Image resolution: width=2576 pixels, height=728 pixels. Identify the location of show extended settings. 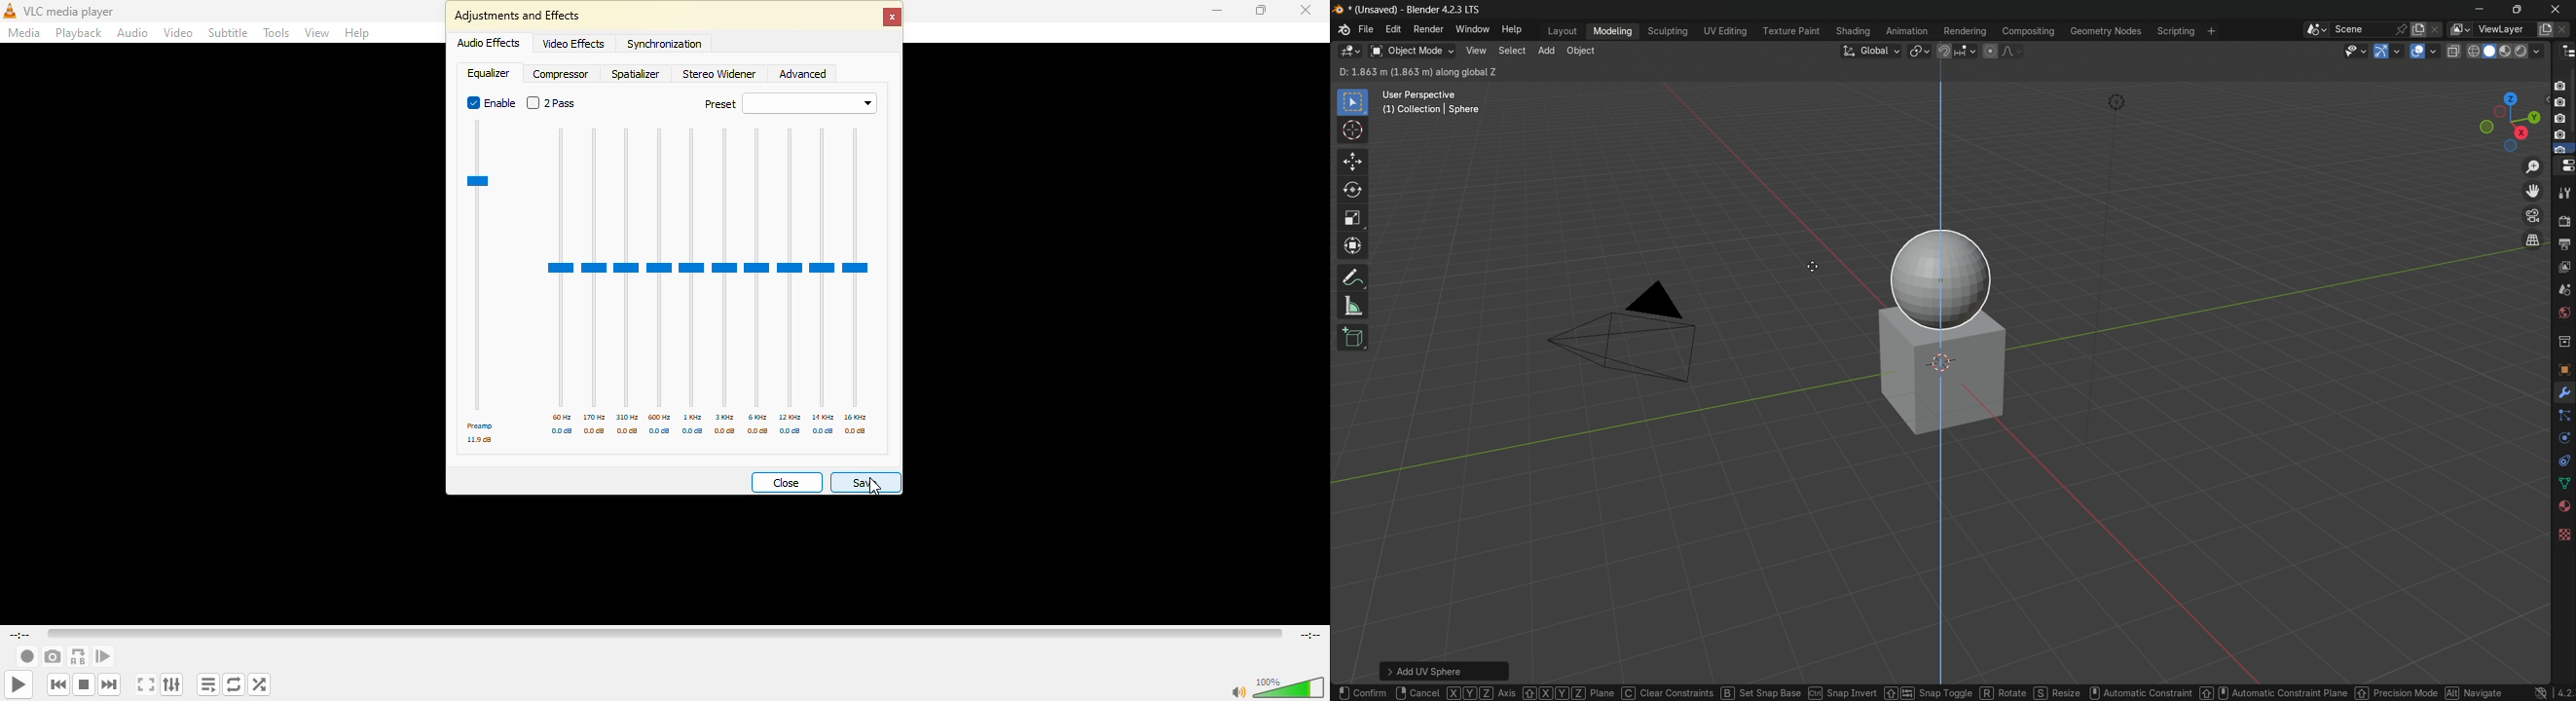
(171, 684).